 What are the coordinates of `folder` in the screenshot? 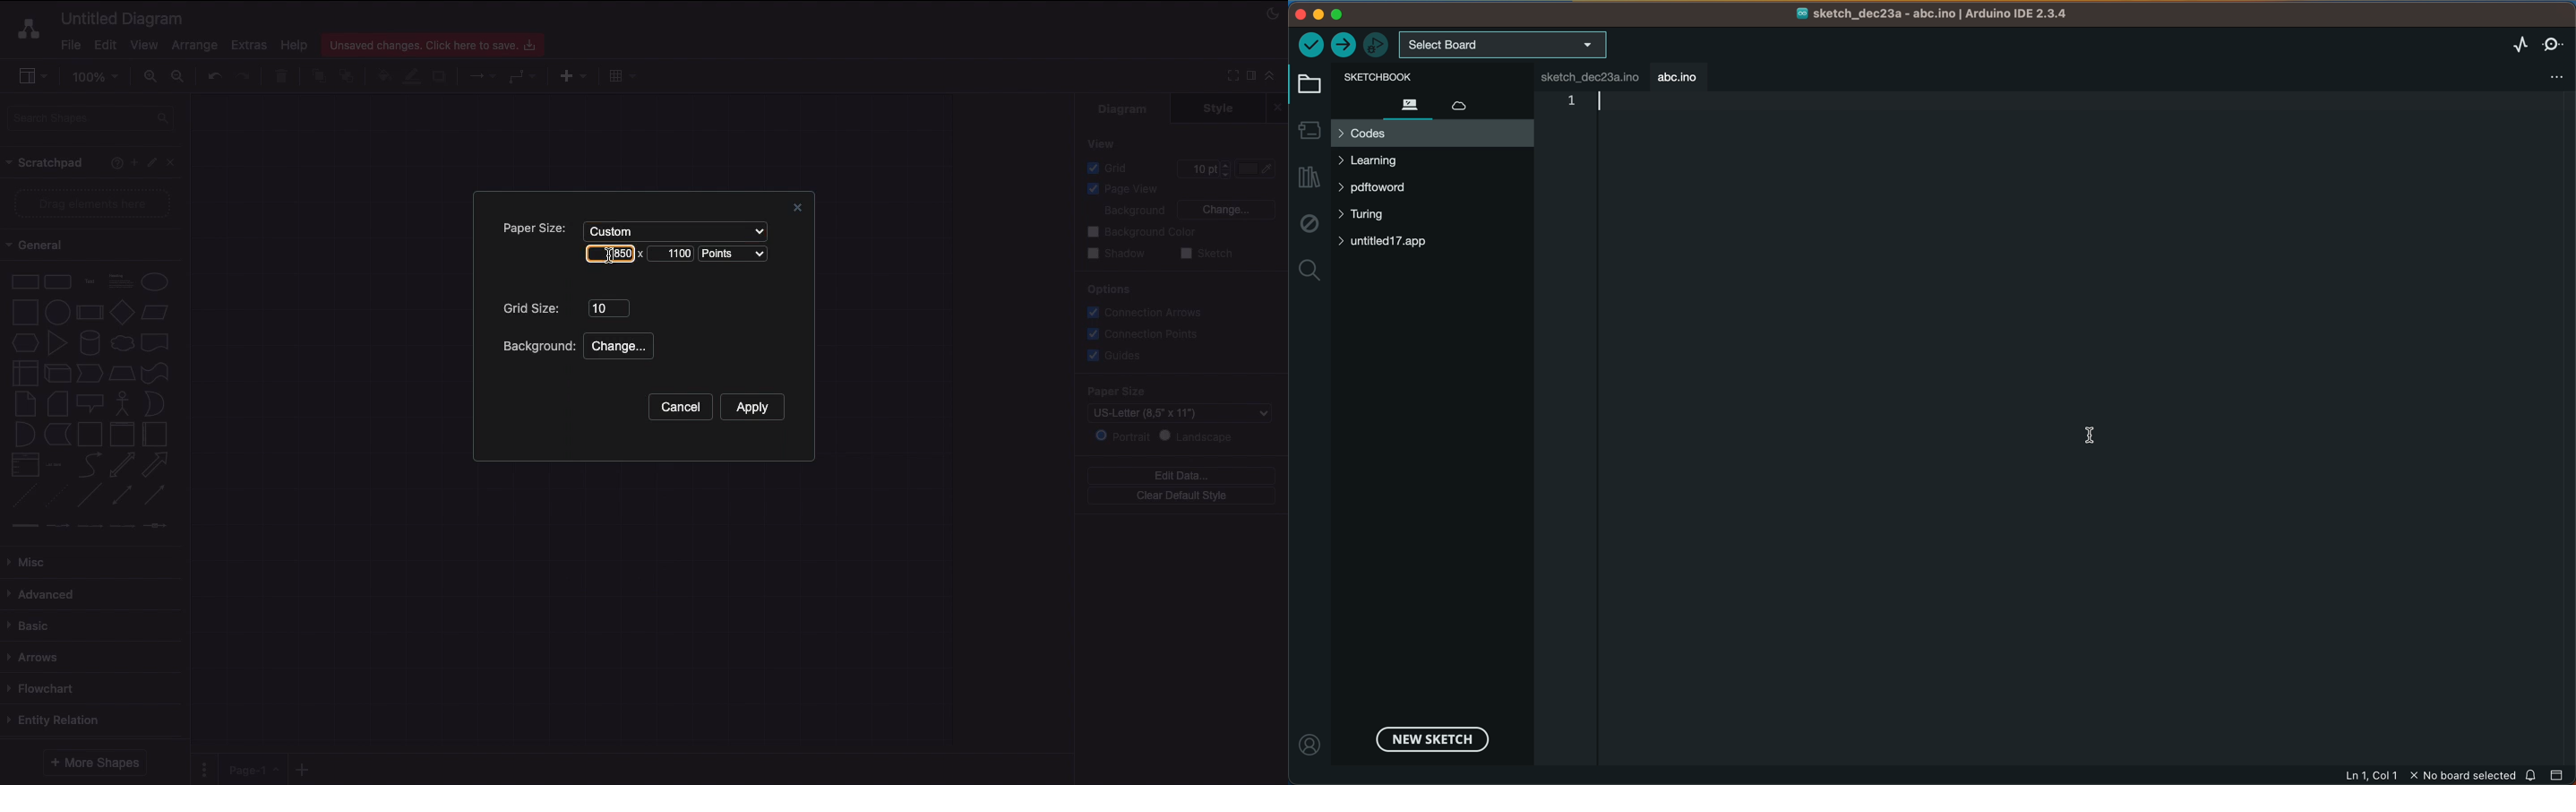 It's located at (1312, 85).